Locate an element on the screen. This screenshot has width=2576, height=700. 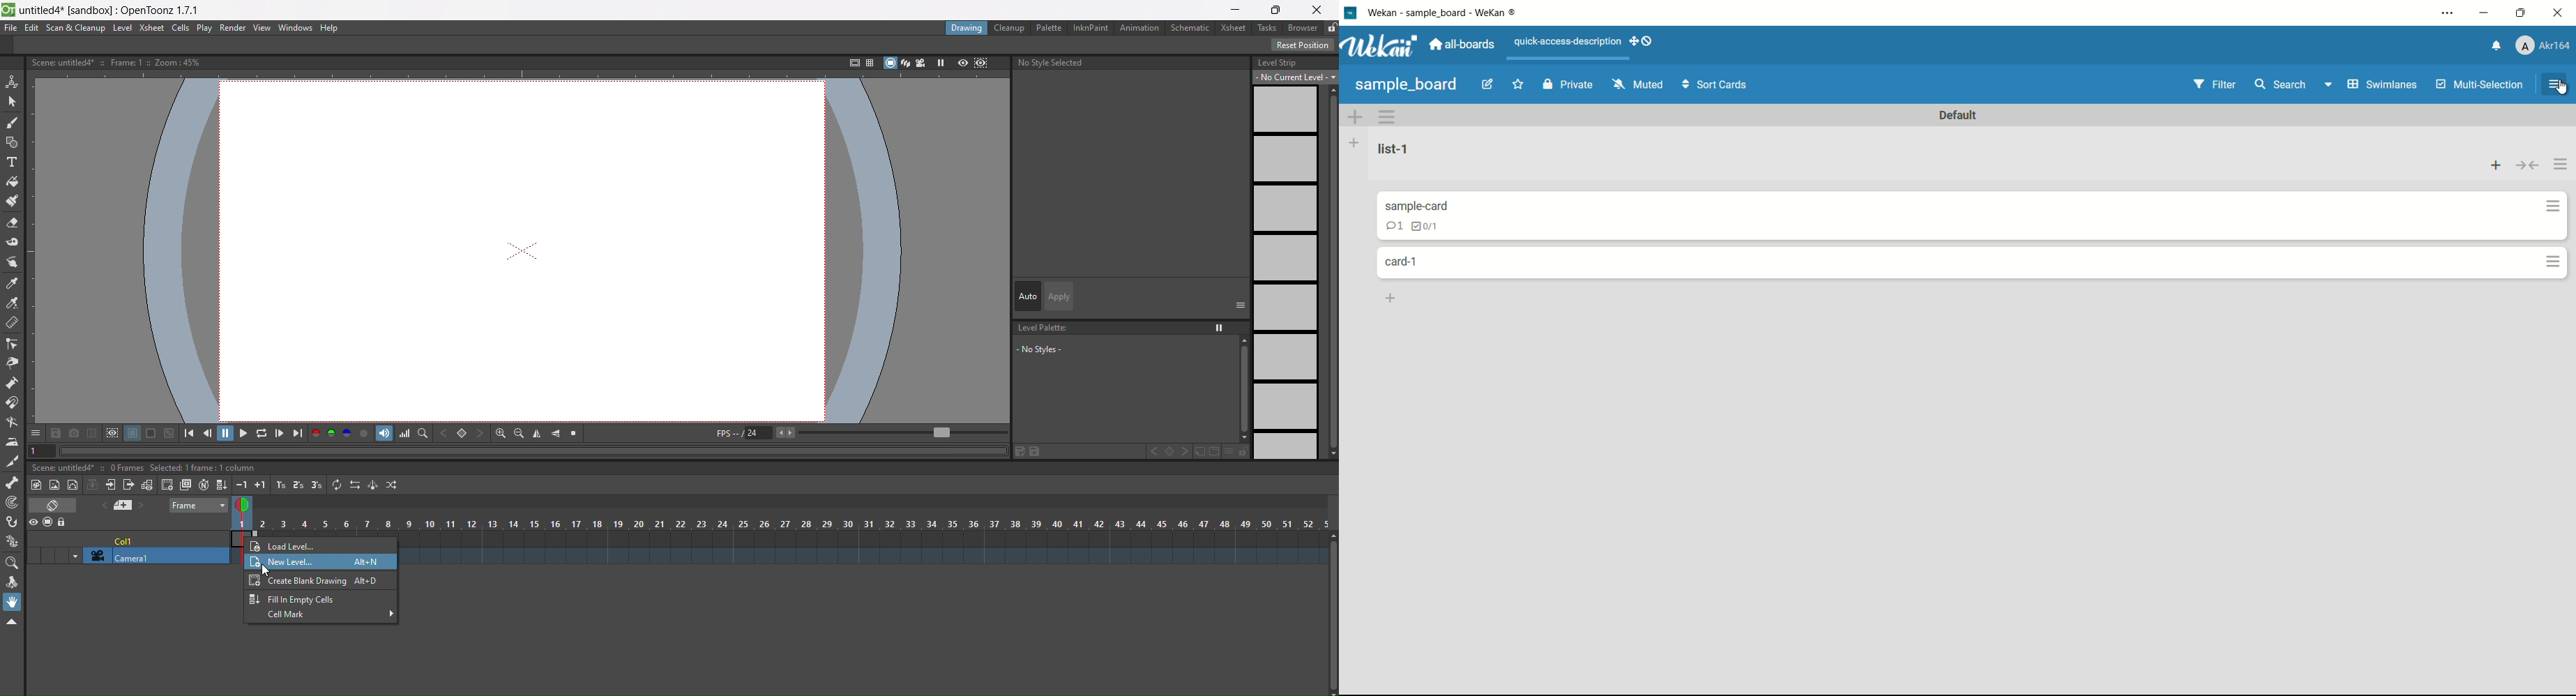
minimise is located at coordinates (1236, 10).